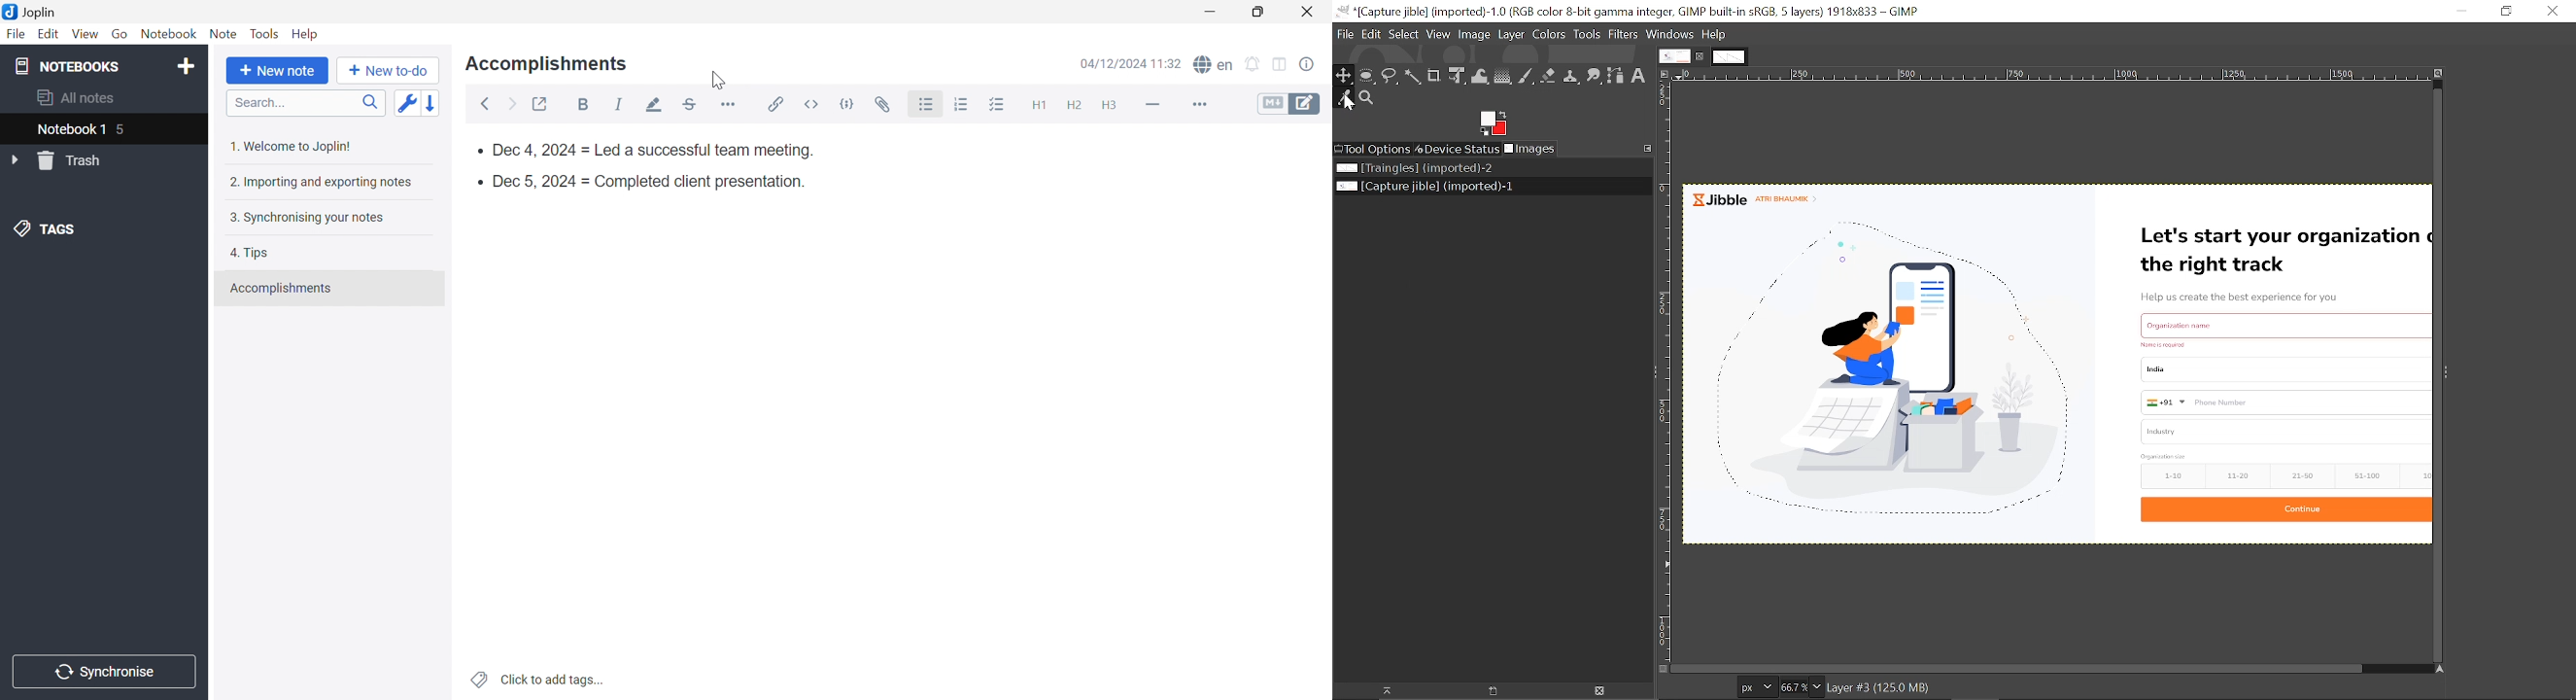  Describe the element at coordinates (1371, 34) in the screenshot. I see `Edit` at that location.